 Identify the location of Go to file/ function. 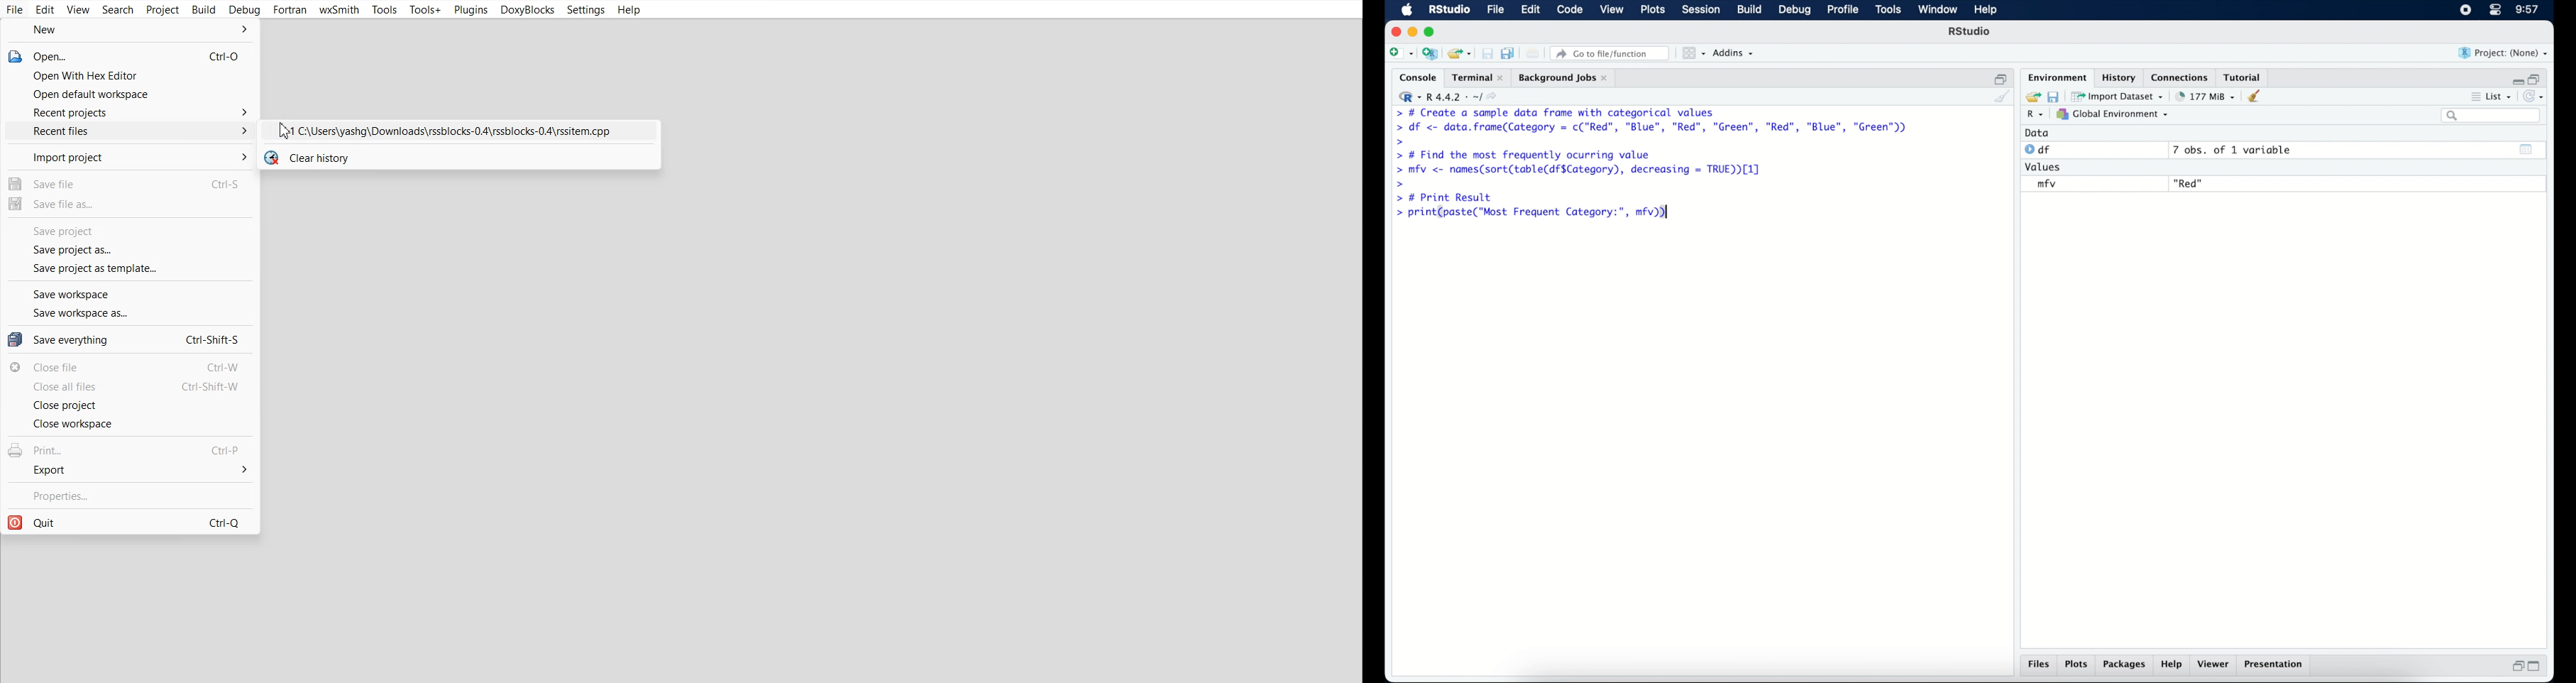
(1612, 52).